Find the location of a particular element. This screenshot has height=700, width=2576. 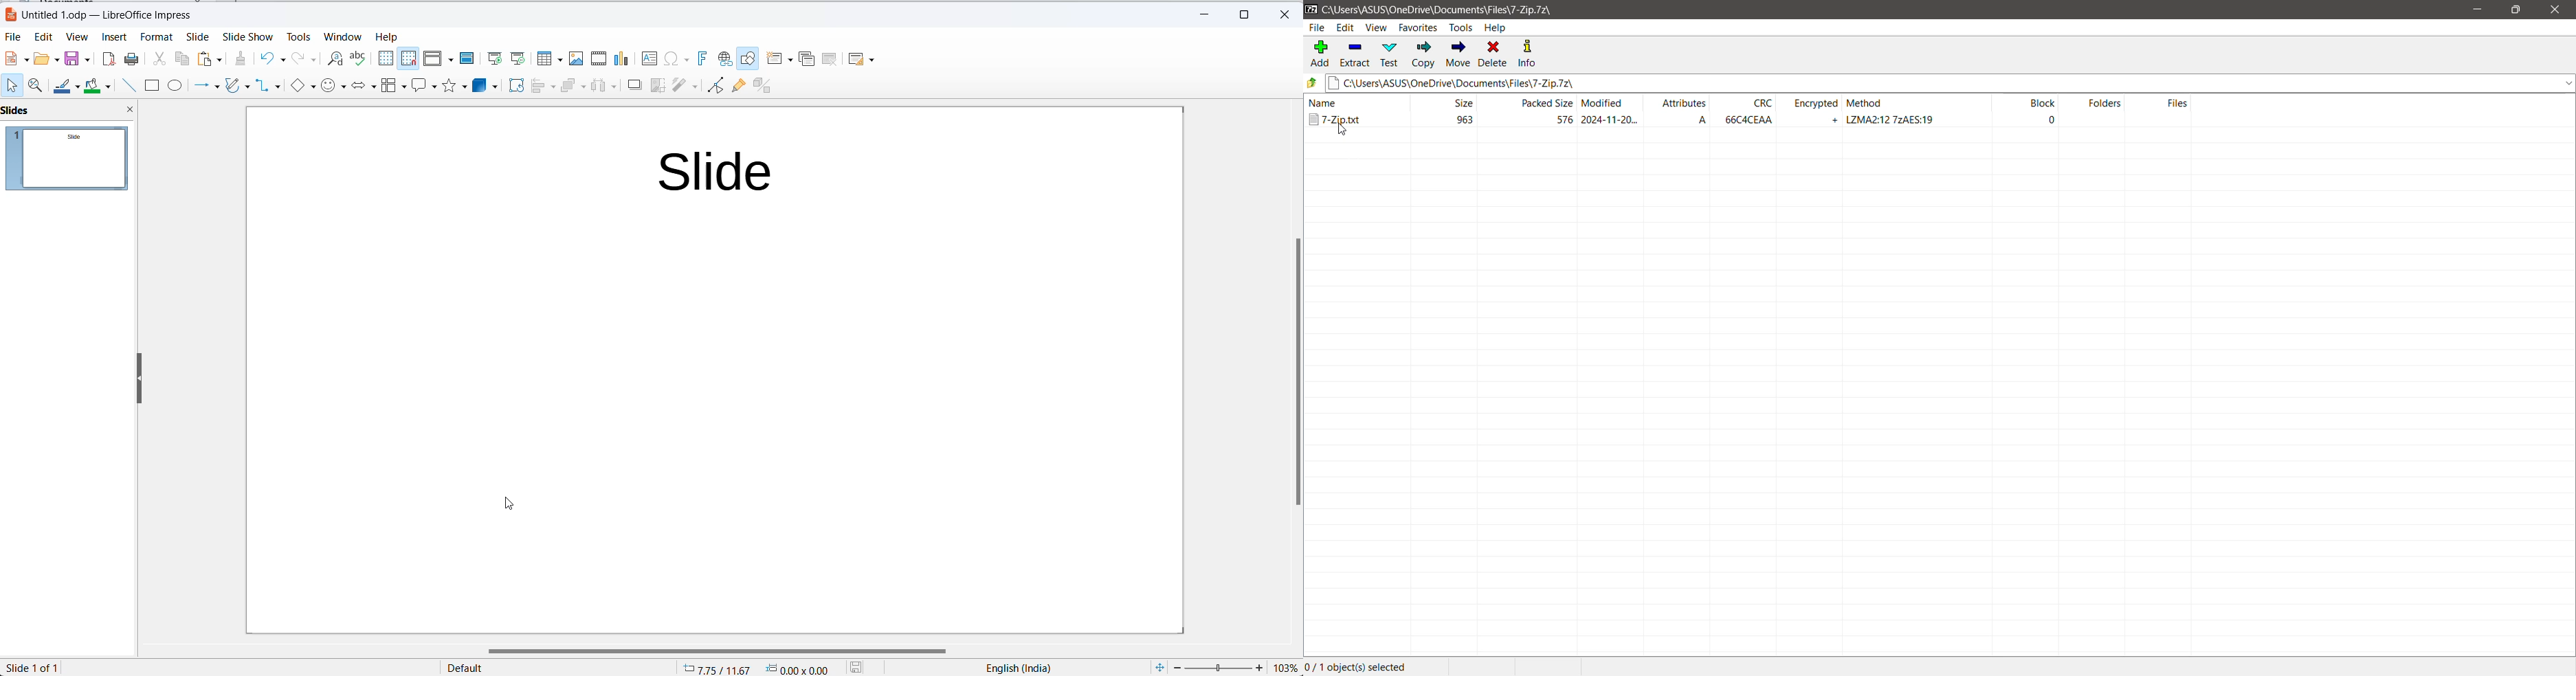

Help is located at coordinates (390, 36).